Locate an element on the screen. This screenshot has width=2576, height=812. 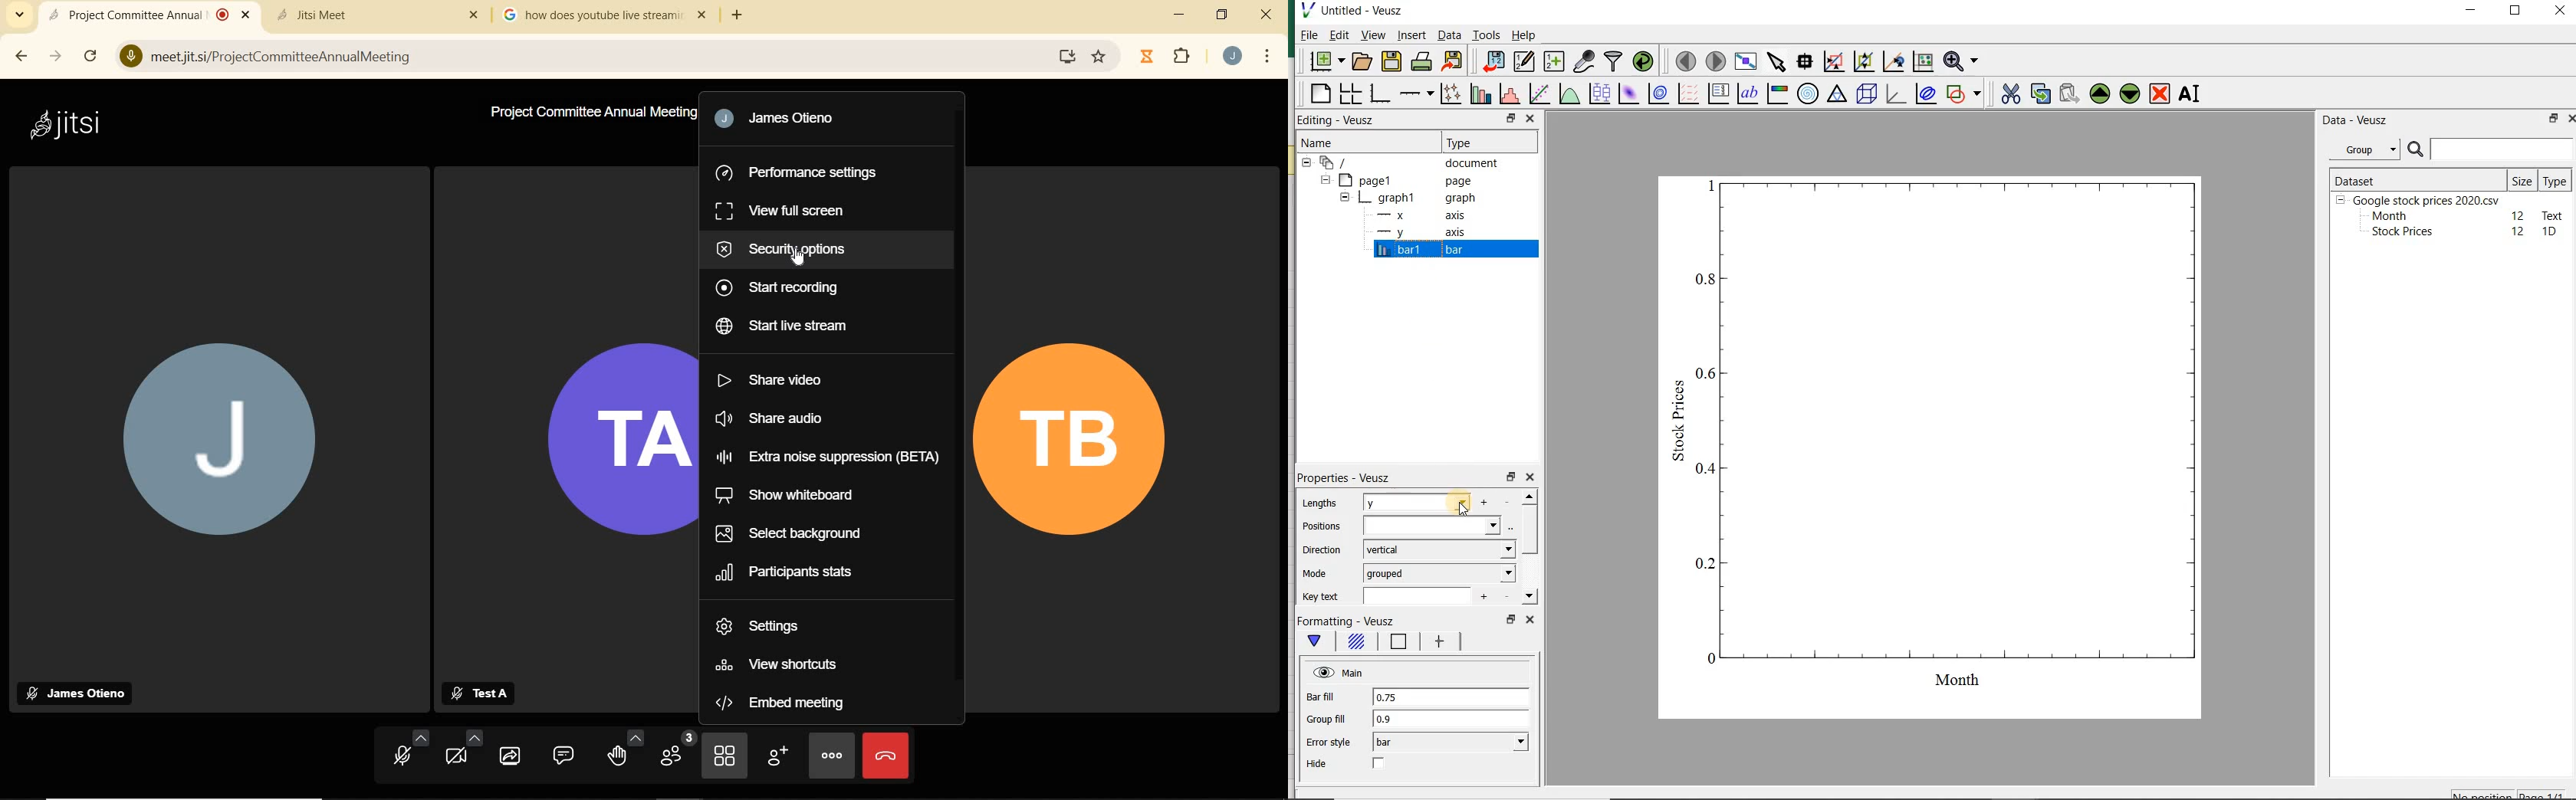
SHARE VIDEO is located at coordinates (774, 379).